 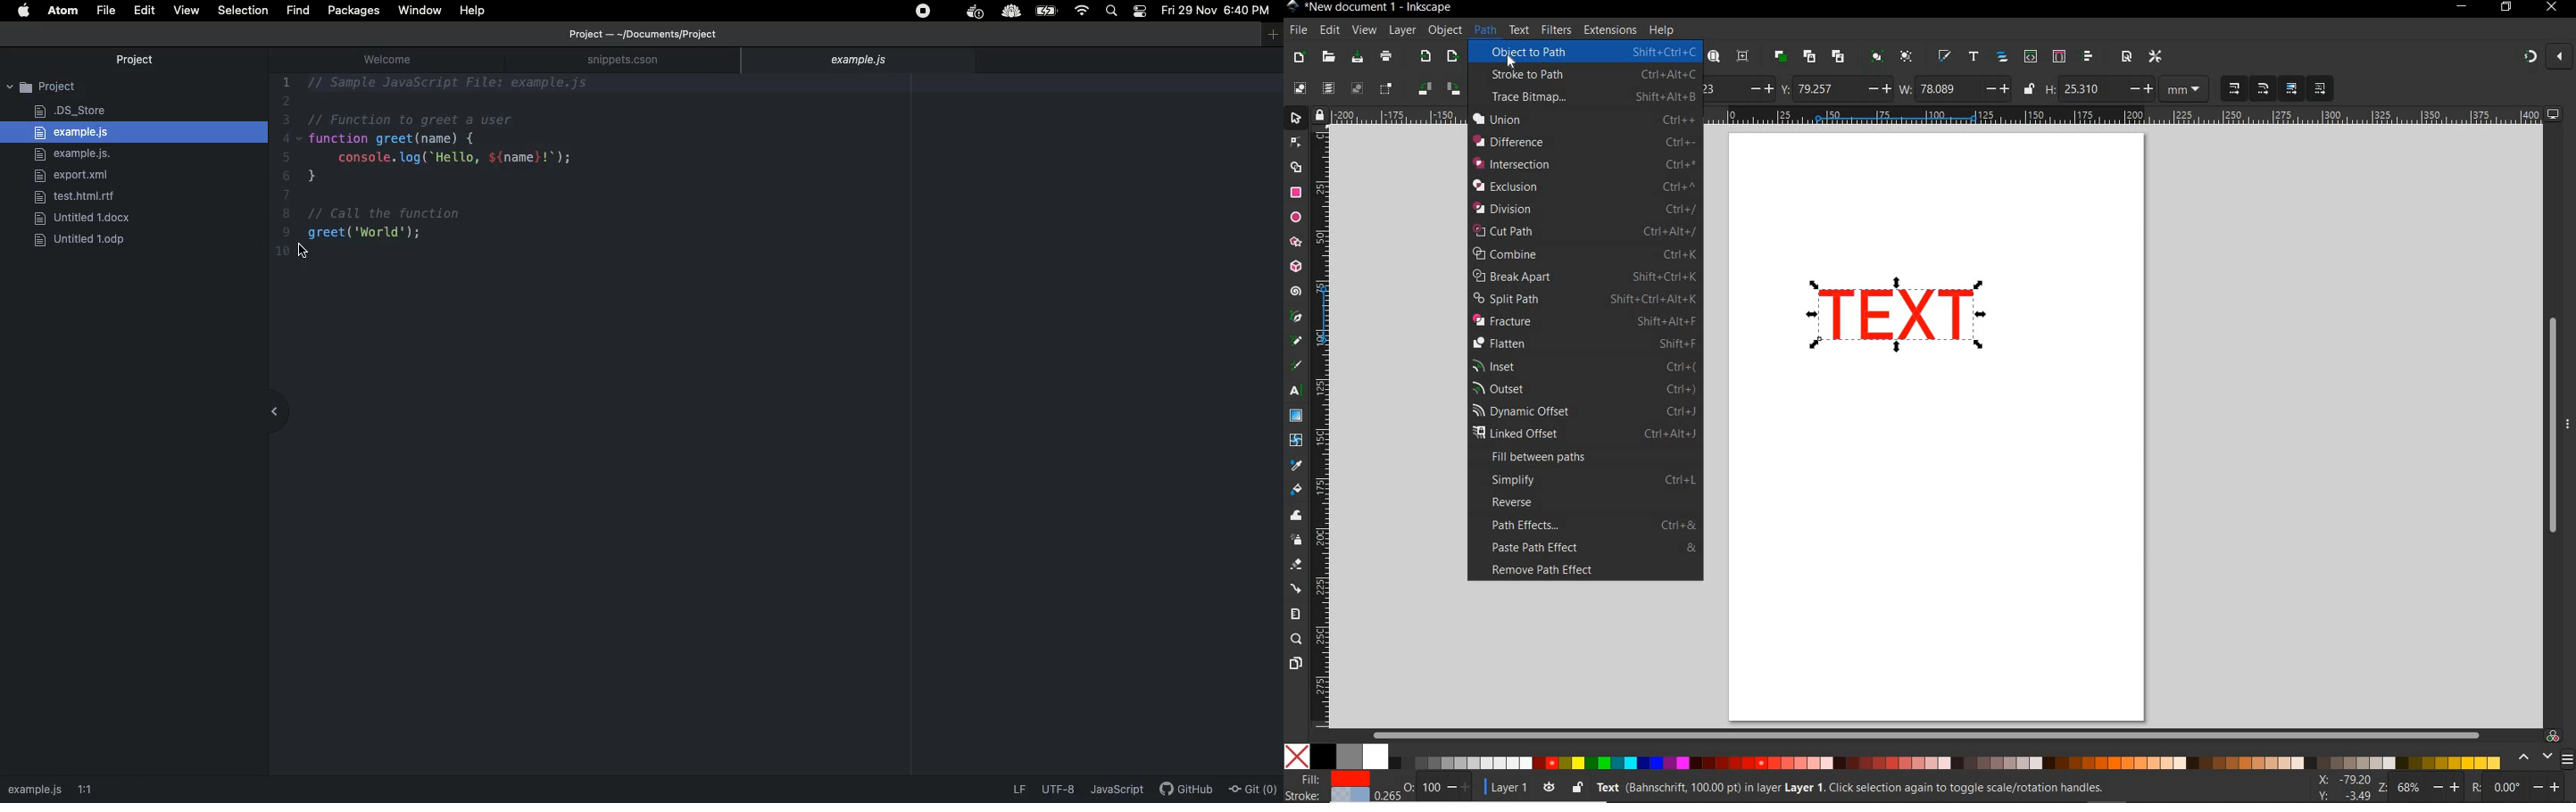 I want to click on PASTE PATH EFFECT, so click(x=1593, y=548).